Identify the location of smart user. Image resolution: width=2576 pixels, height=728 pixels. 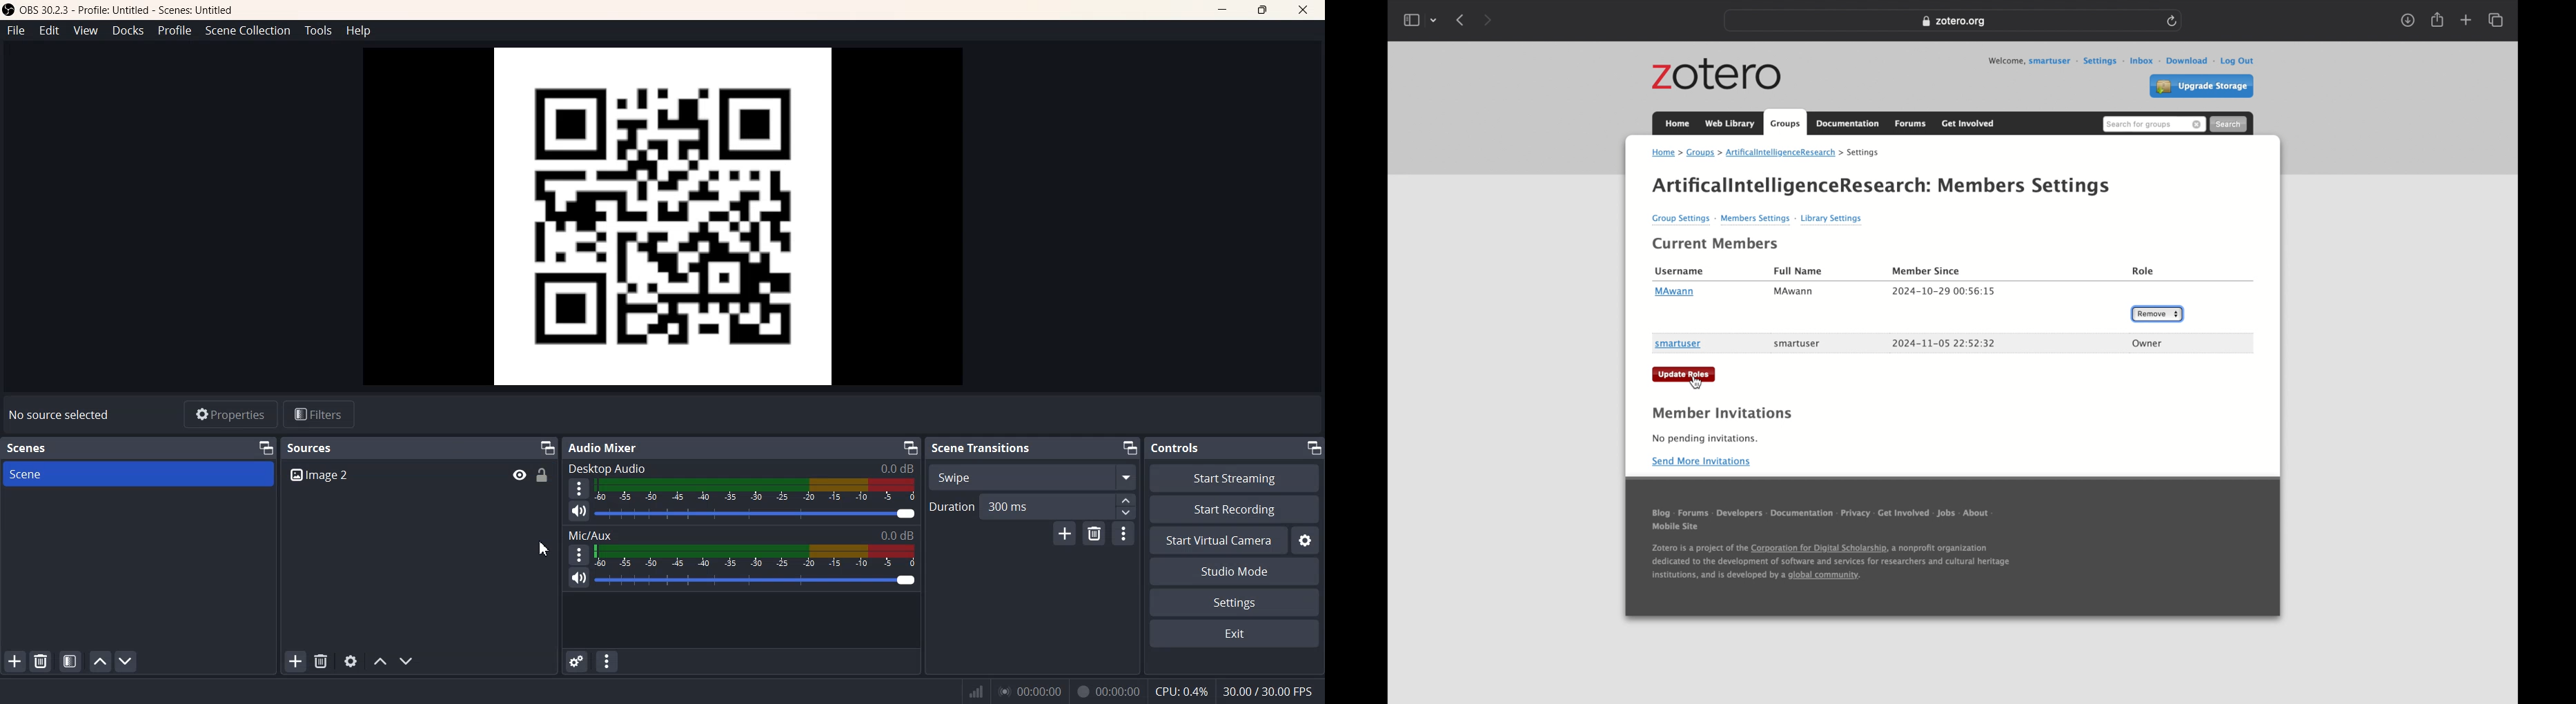
(1797, 344).